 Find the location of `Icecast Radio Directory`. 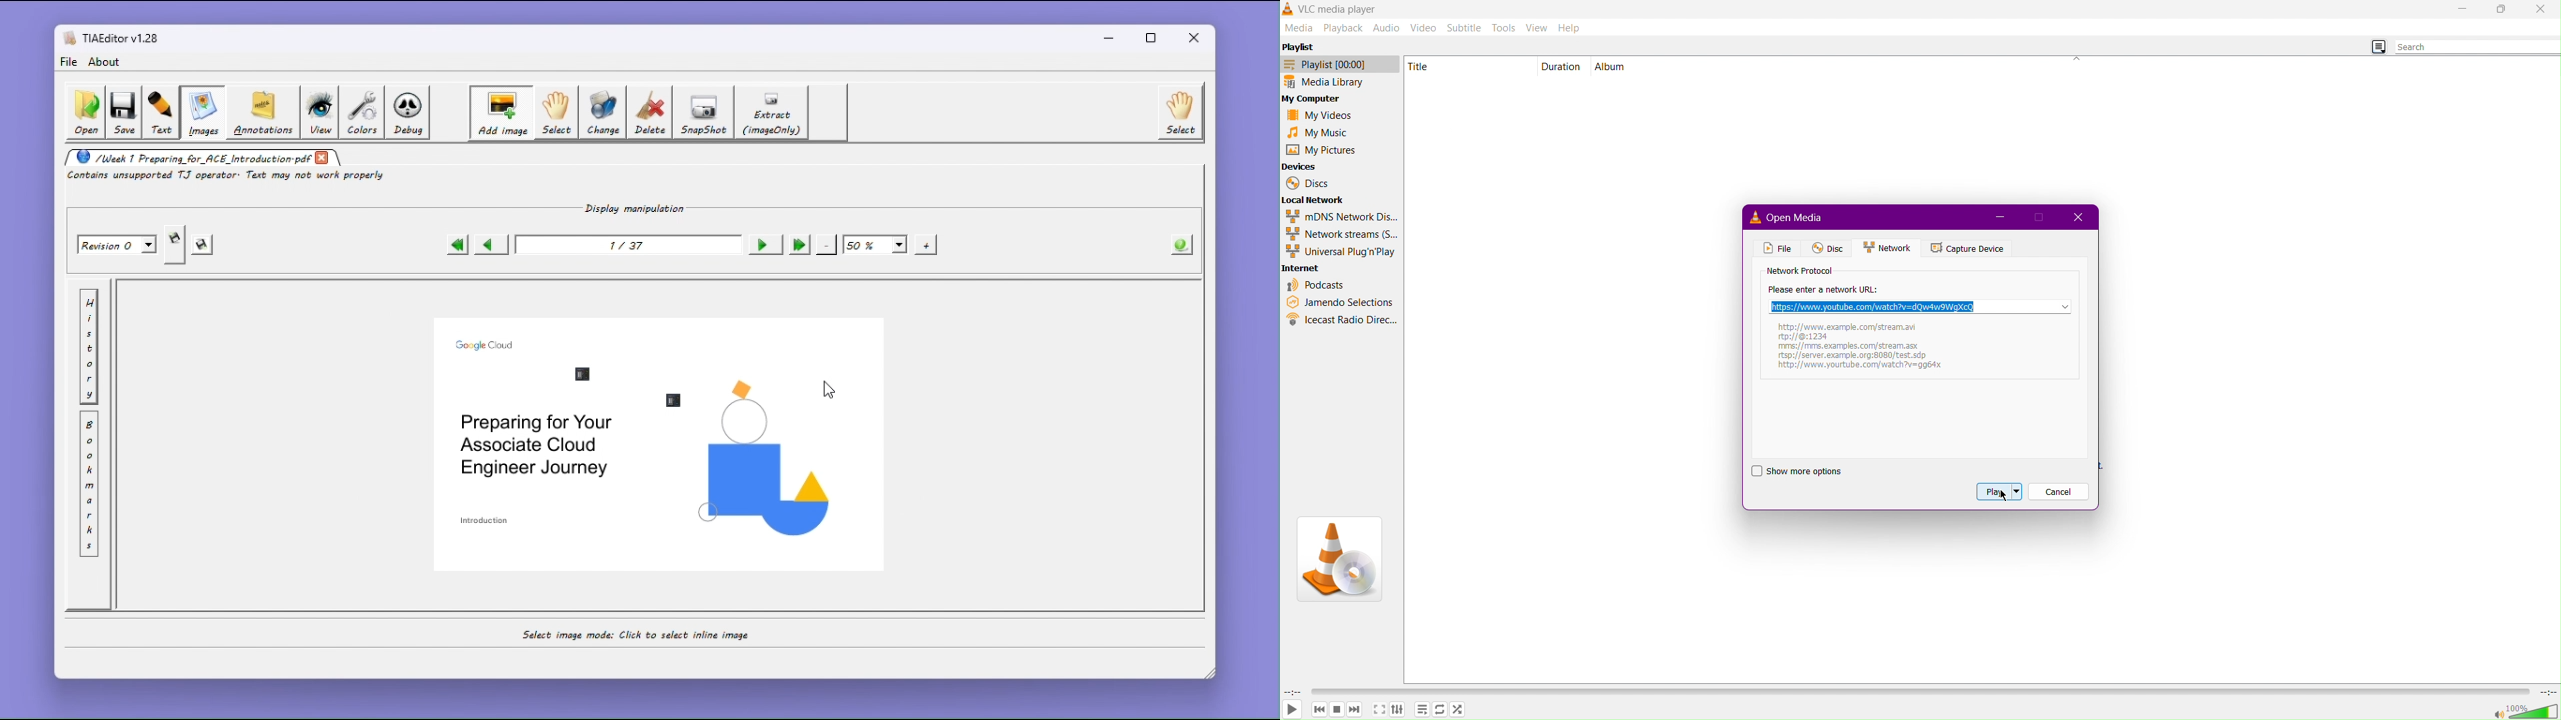

Icecast Radio Directory is located at coordinates (1341, 321).